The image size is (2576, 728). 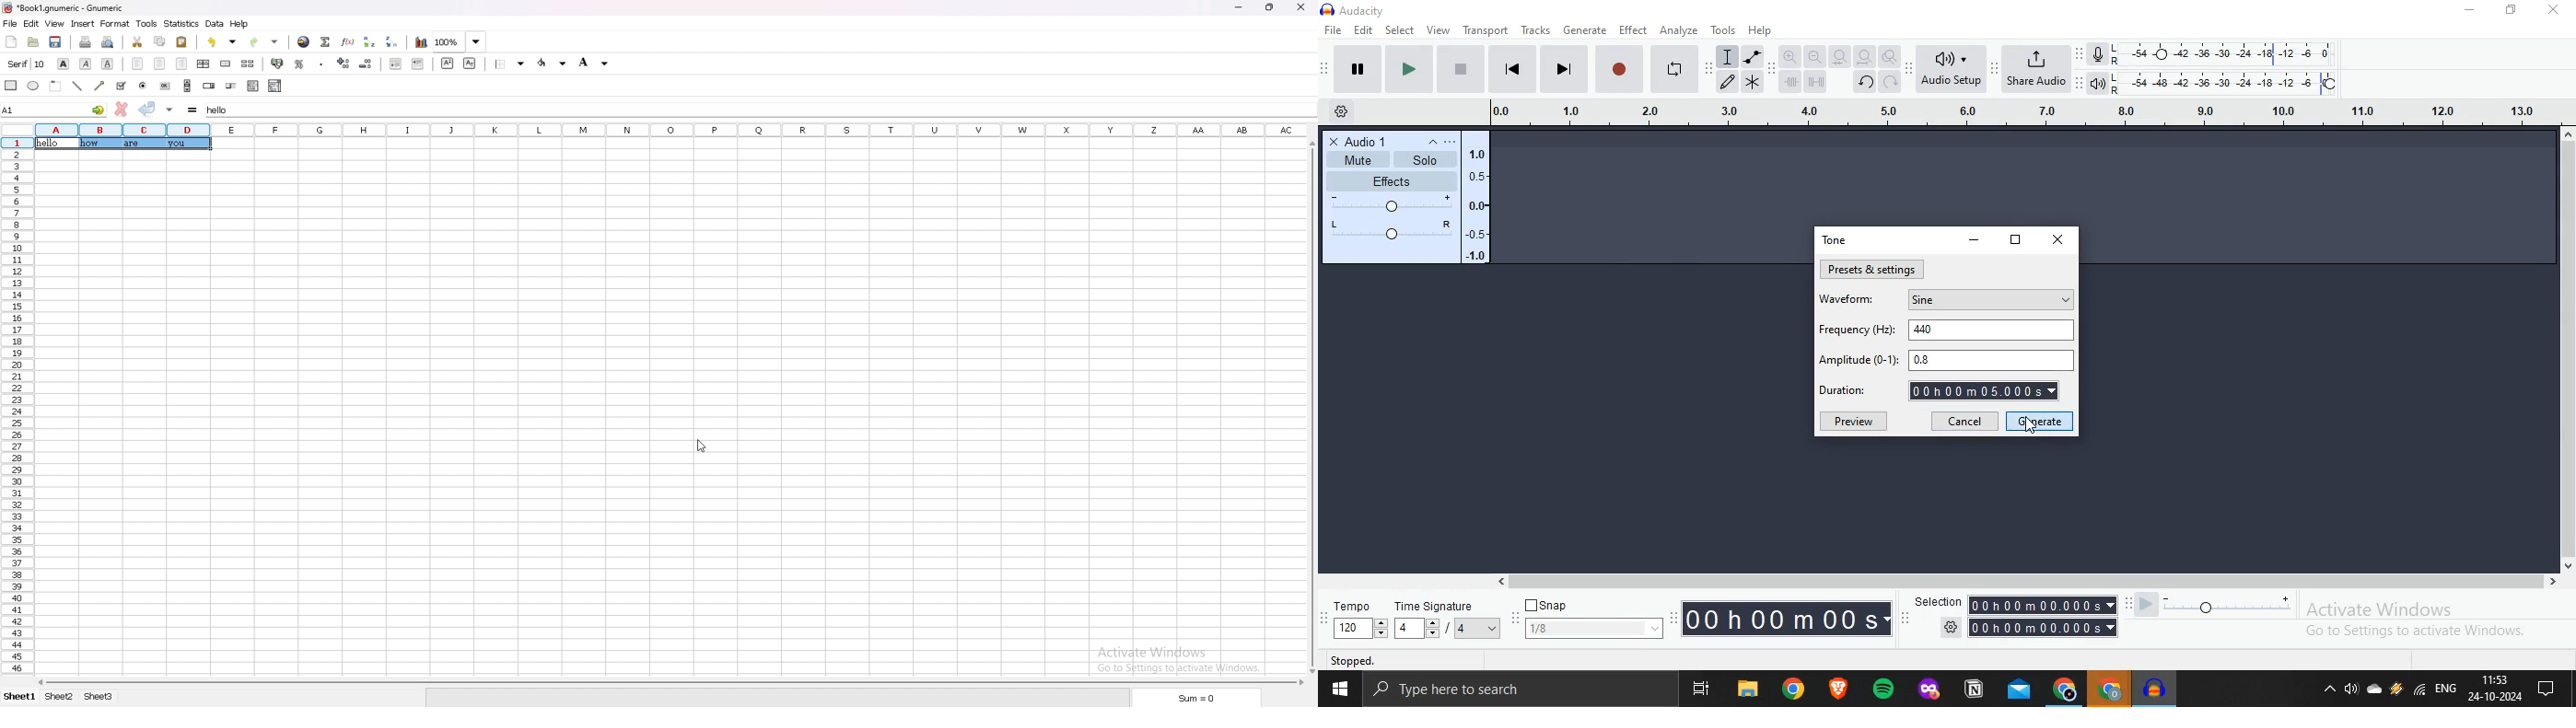 I want to click on decrease decimal, so click(x=367, y=64).